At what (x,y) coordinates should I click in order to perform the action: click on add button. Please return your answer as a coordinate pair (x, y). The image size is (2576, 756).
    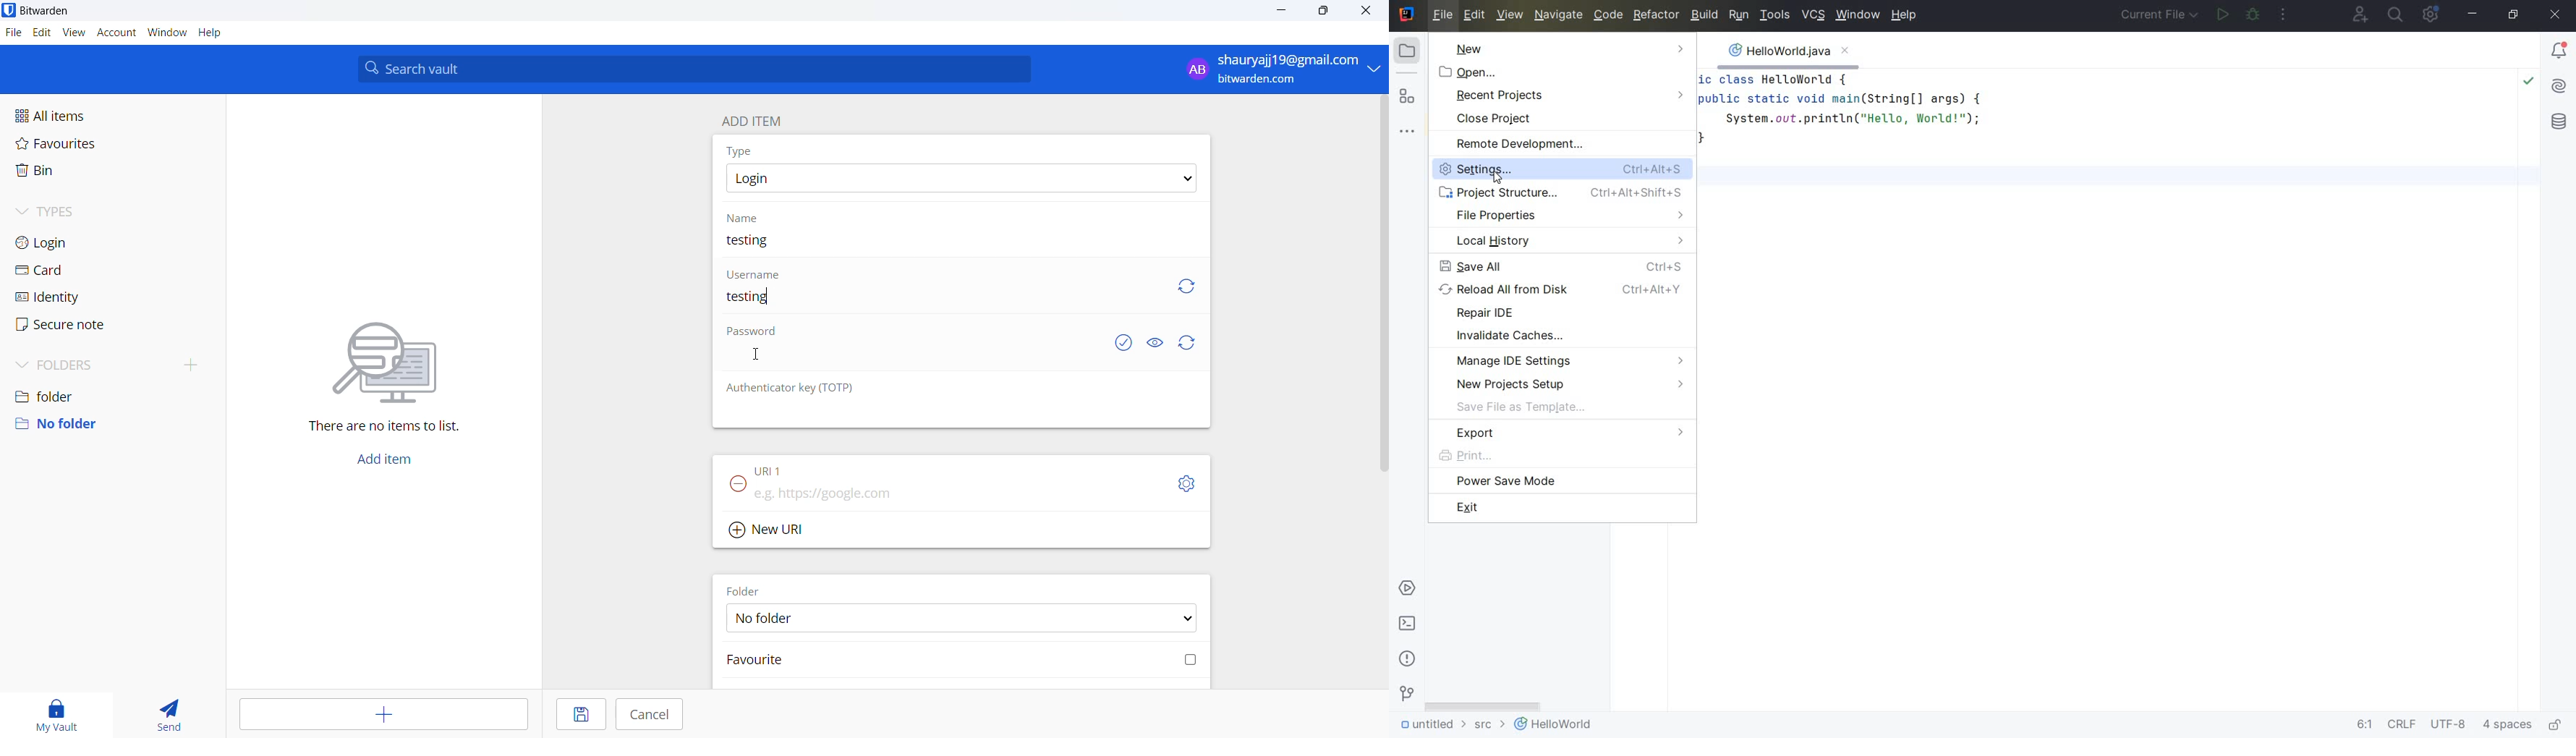
    Looking at the image, I should click on (383, 462).